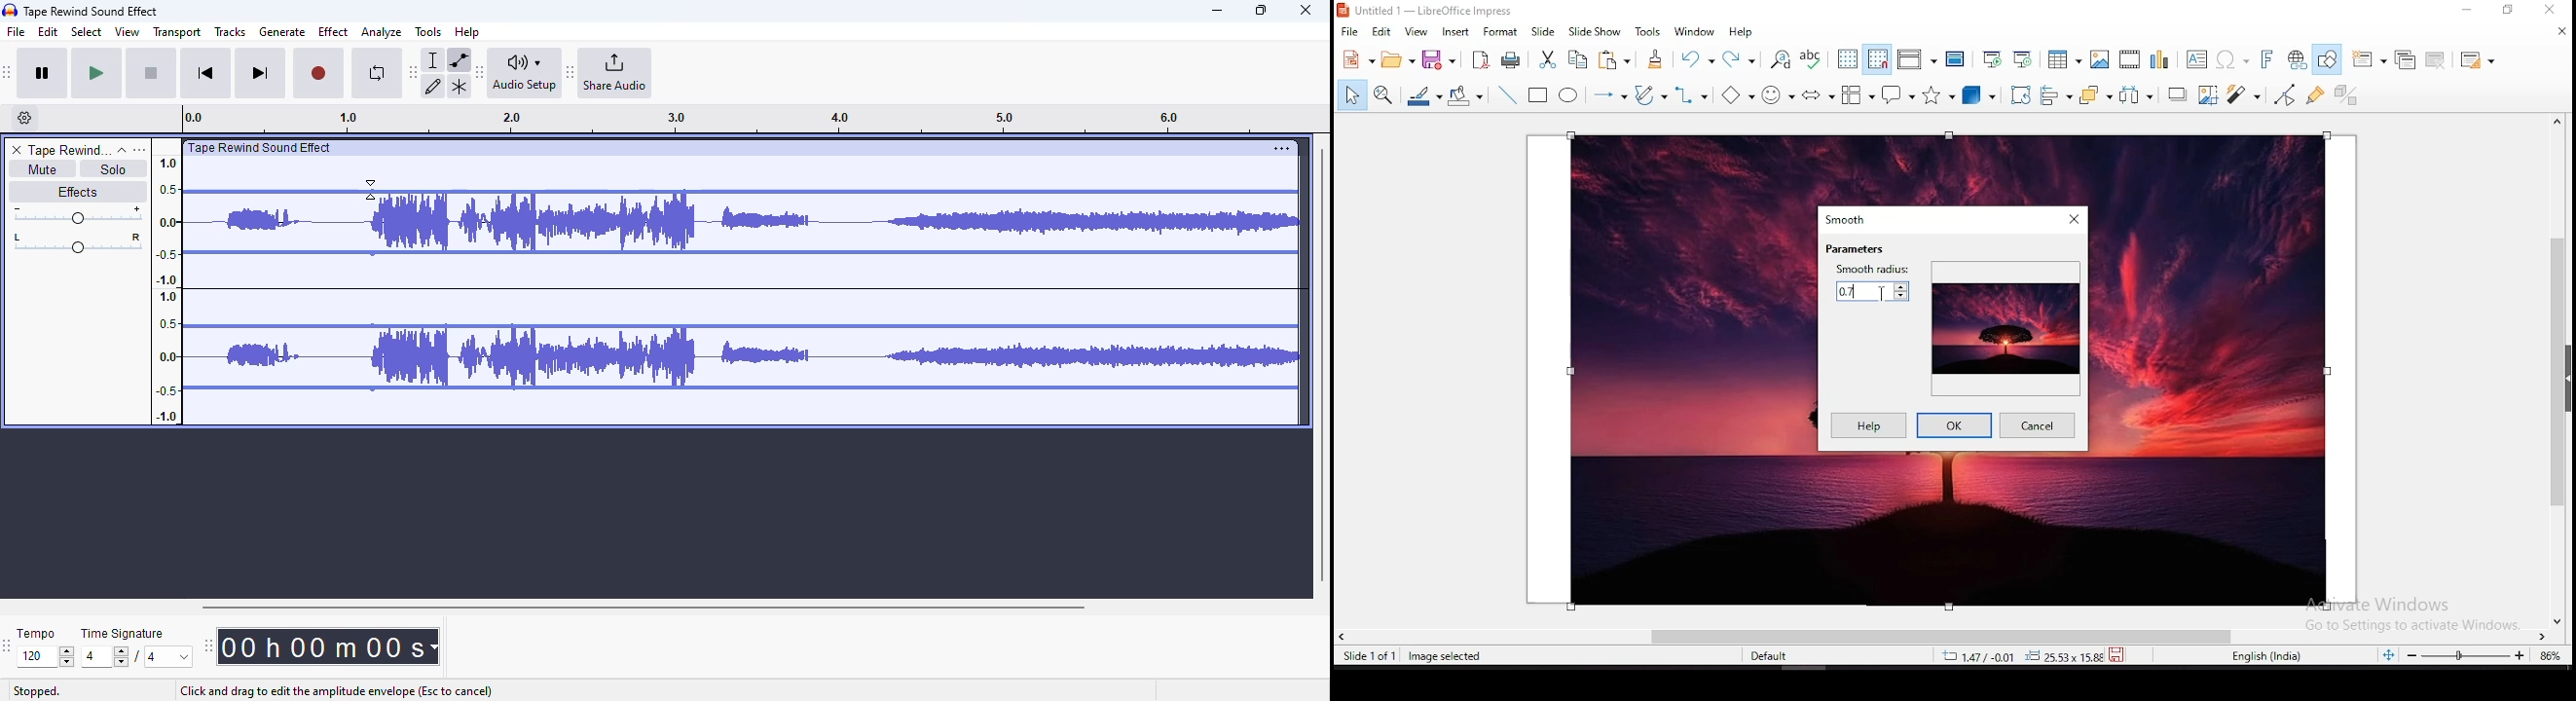 The width and height of the screenshot is (2576, 728). I want to click on save, so click(2119, 653).